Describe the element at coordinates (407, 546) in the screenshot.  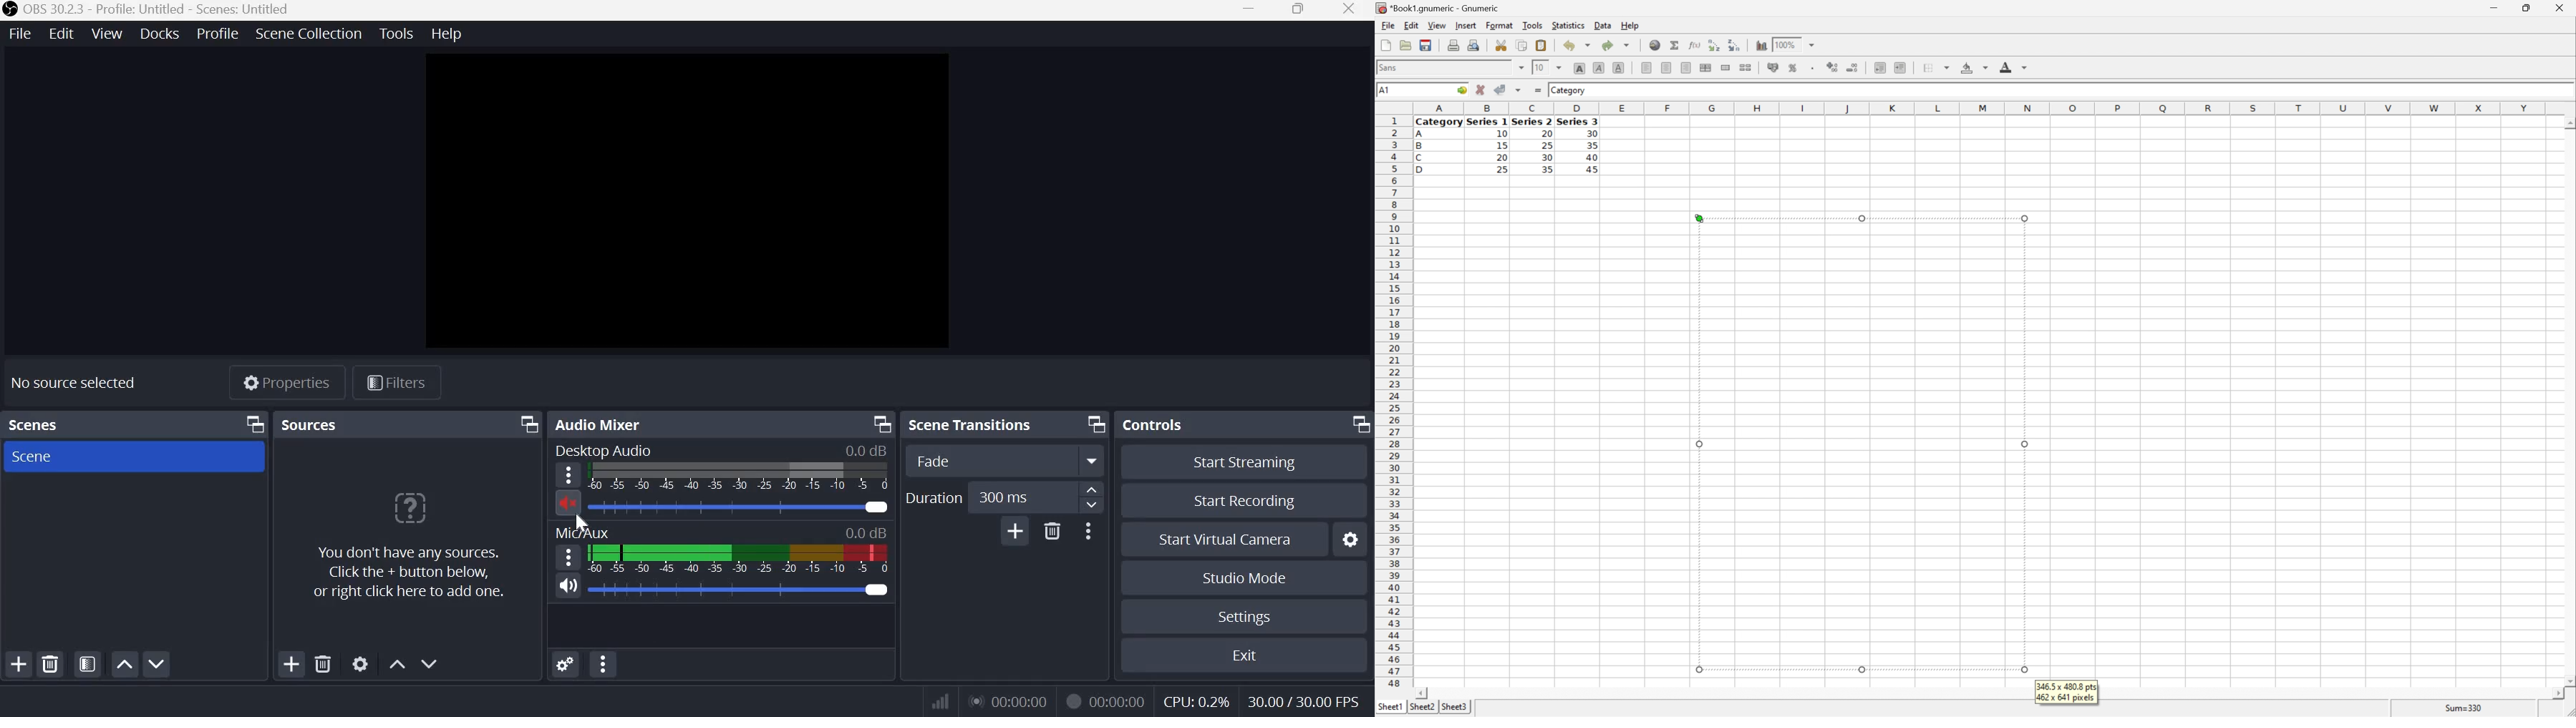
I see `You don't have any sources. Click the button below, or right click here to add one. ` at that location.